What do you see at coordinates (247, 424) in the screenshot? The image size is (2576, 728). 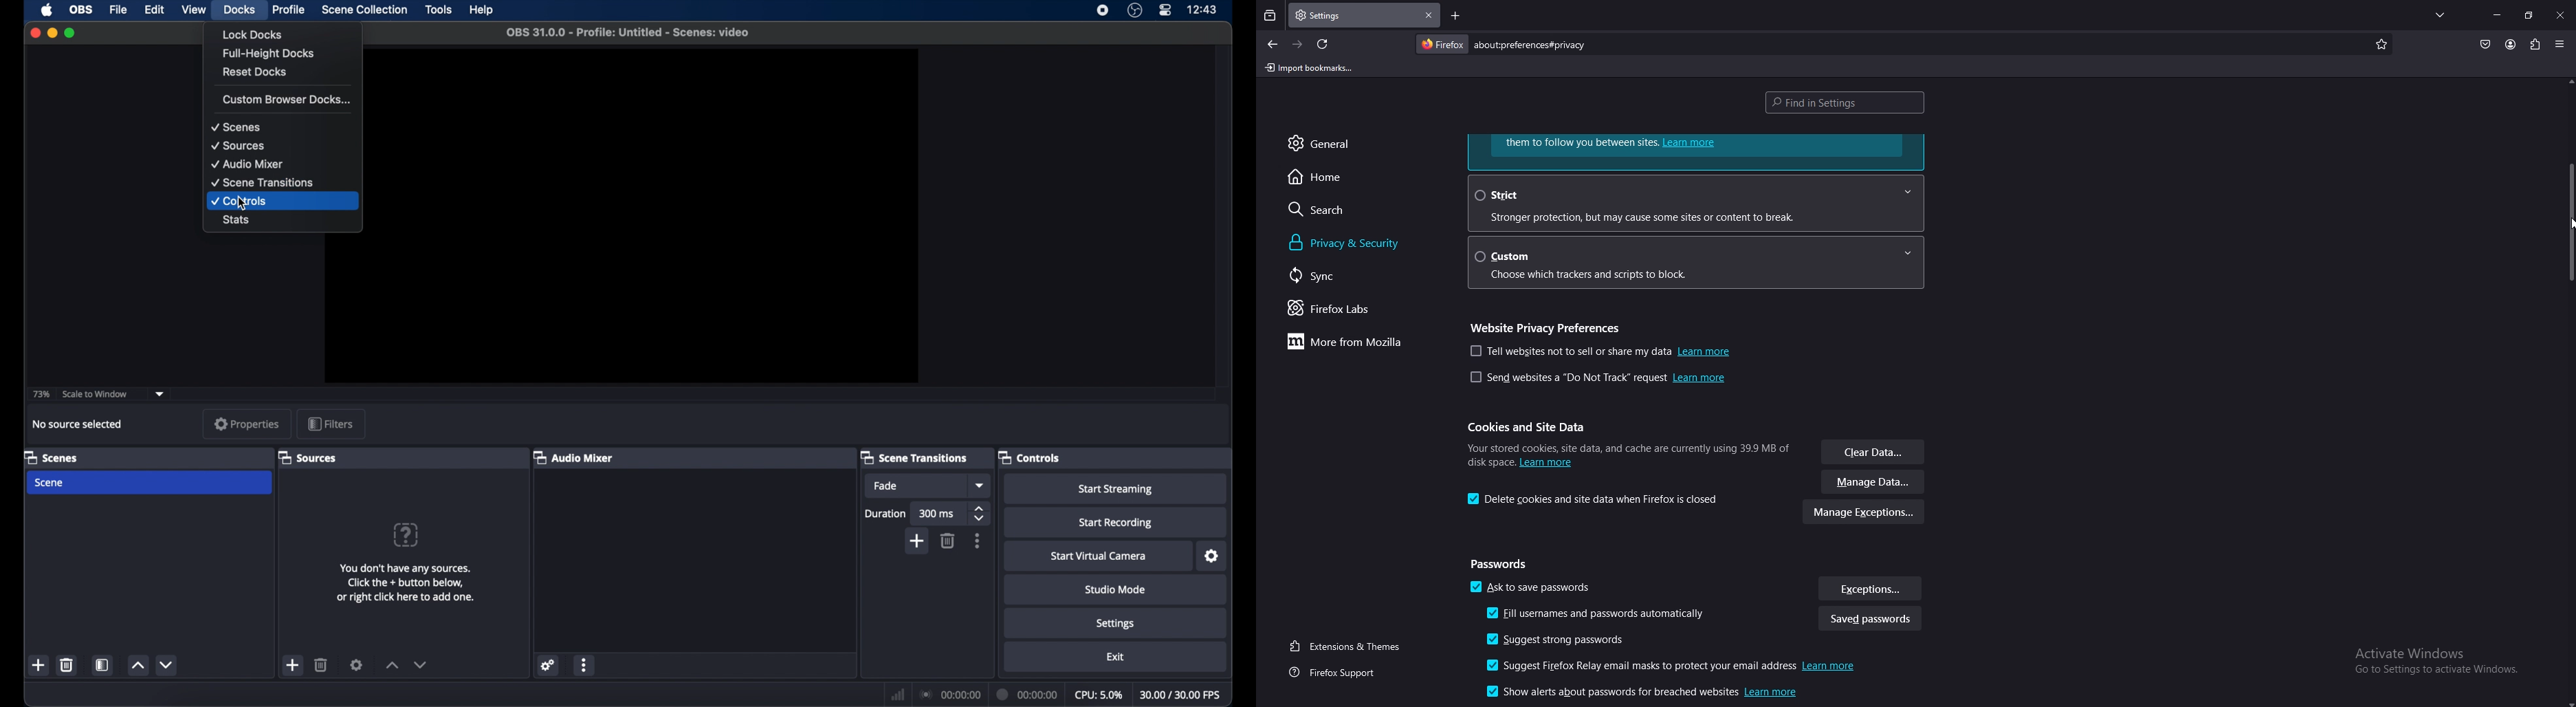 I see `properties` at bounding box center [247, 424].